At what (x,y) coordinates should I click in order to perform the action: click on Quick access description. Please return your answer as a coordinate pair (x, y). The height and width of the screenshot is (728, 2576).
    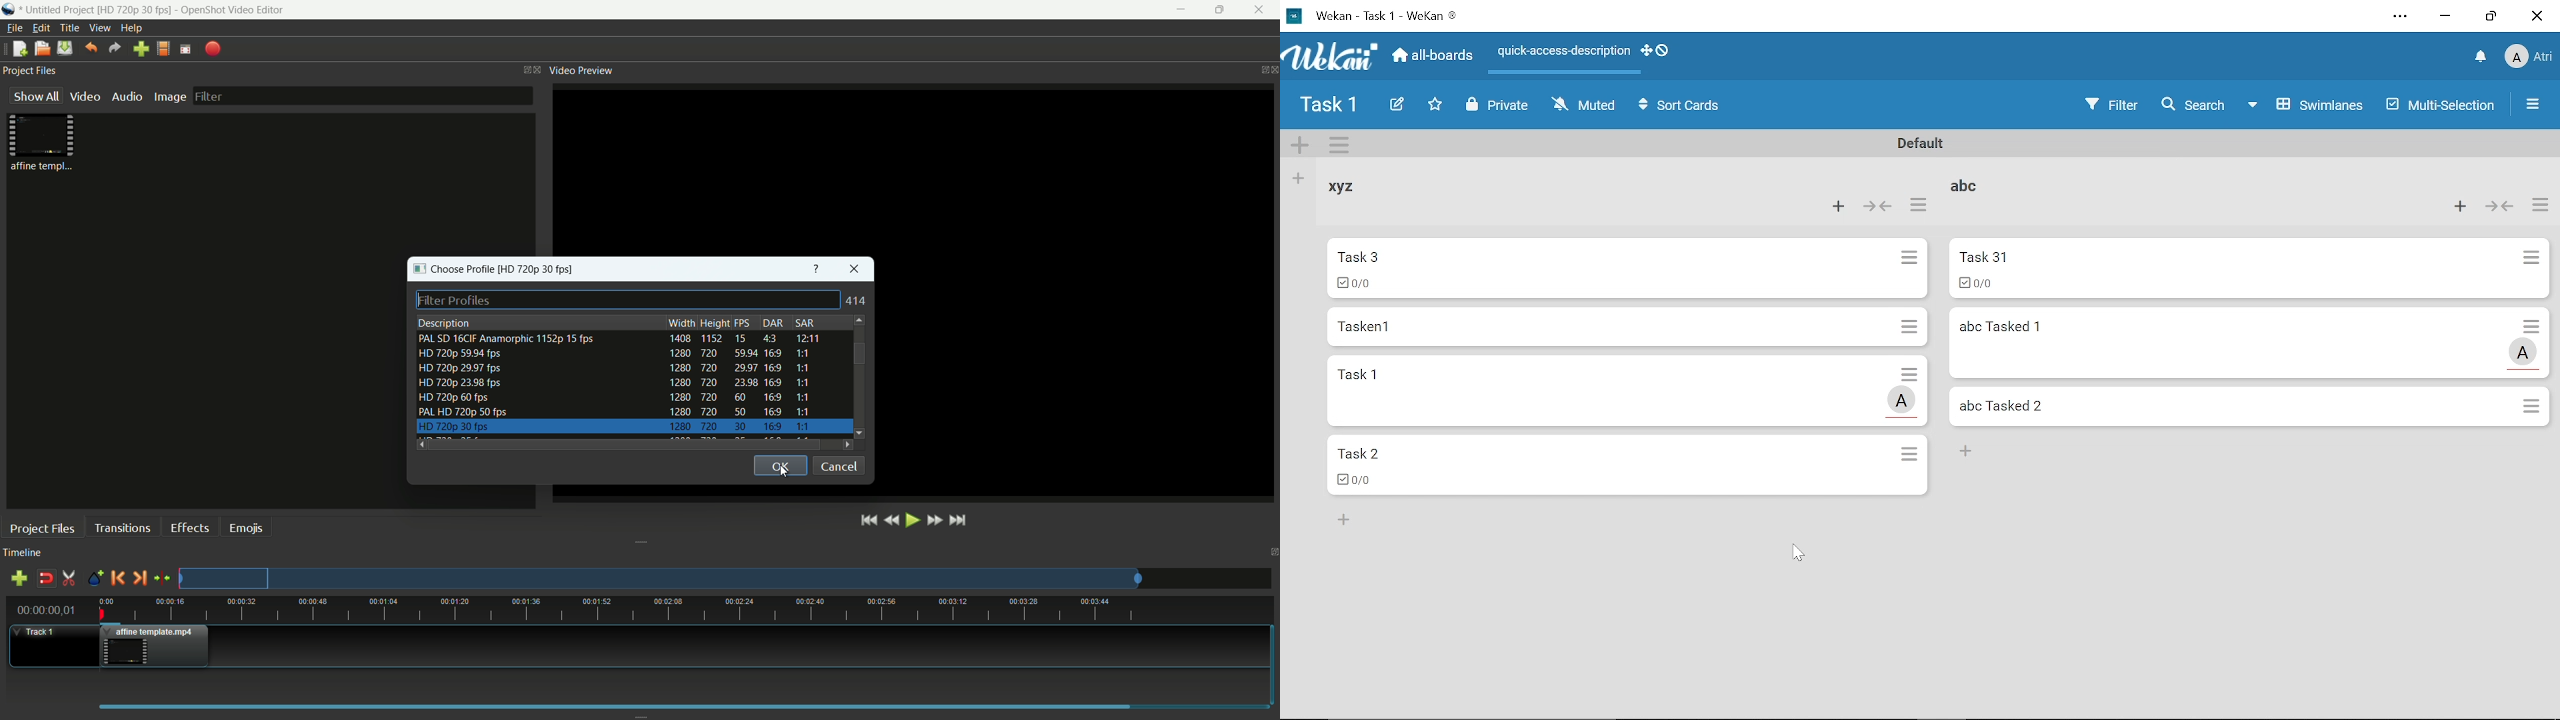
    Looking at the image, I should click on (1560, 55).